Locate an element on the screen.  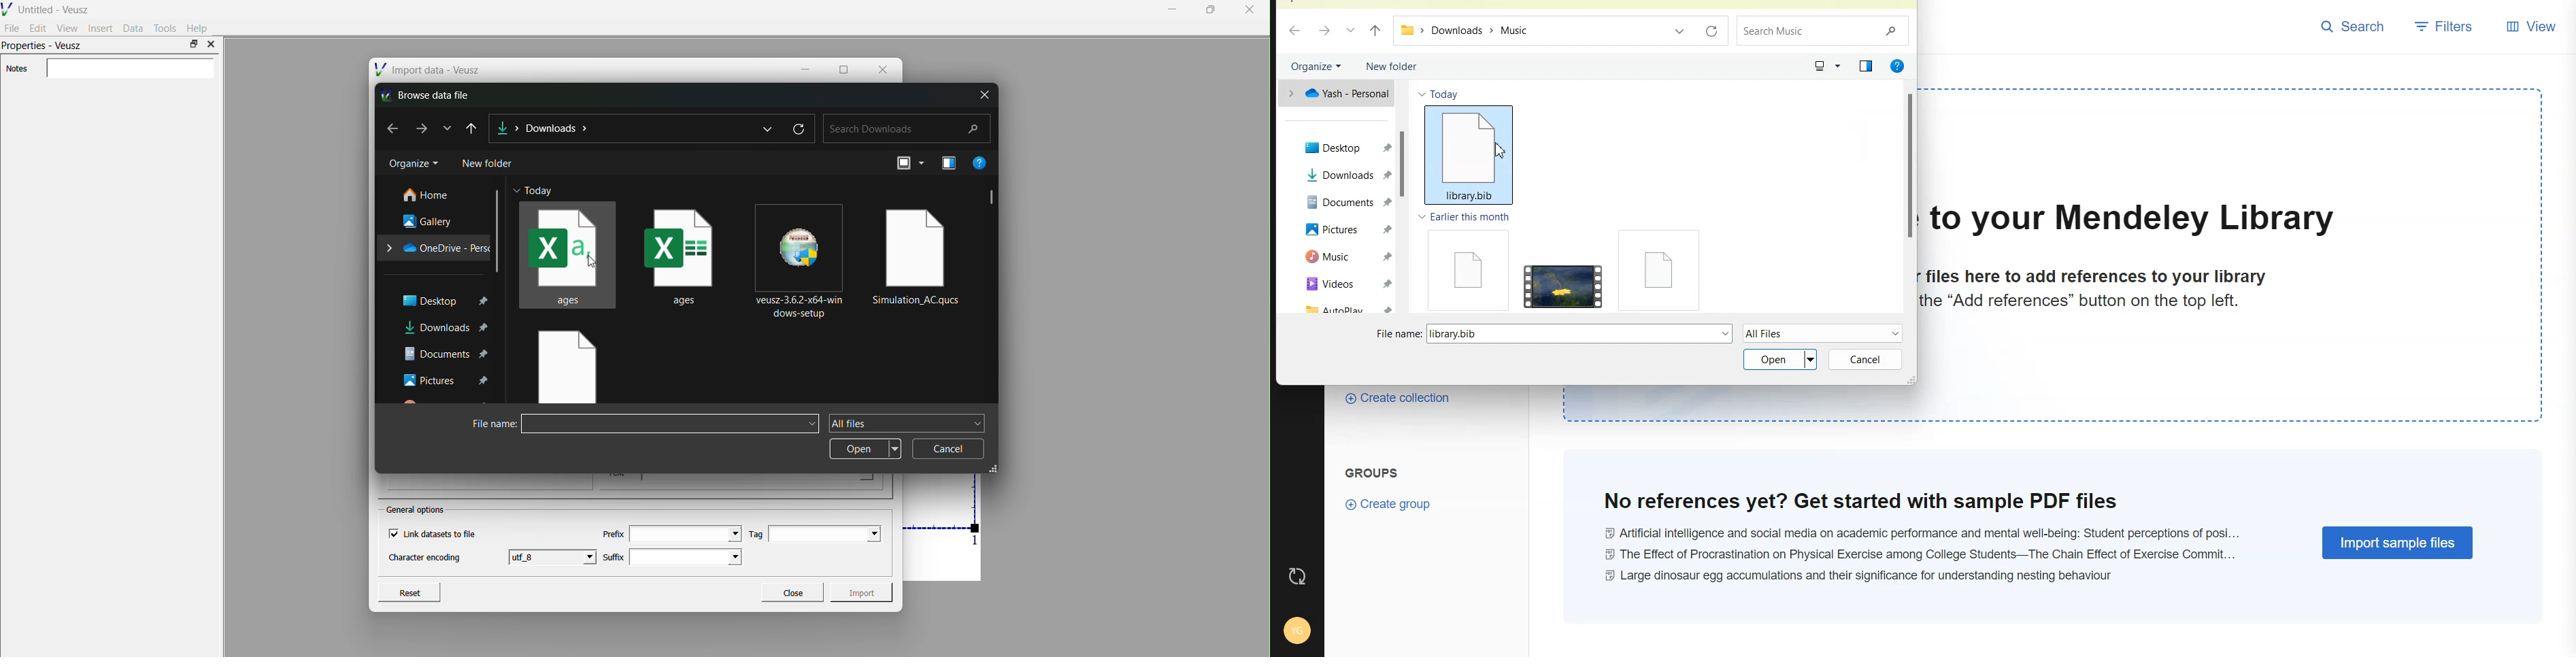
Documents is located at coordinates (1344, 201).